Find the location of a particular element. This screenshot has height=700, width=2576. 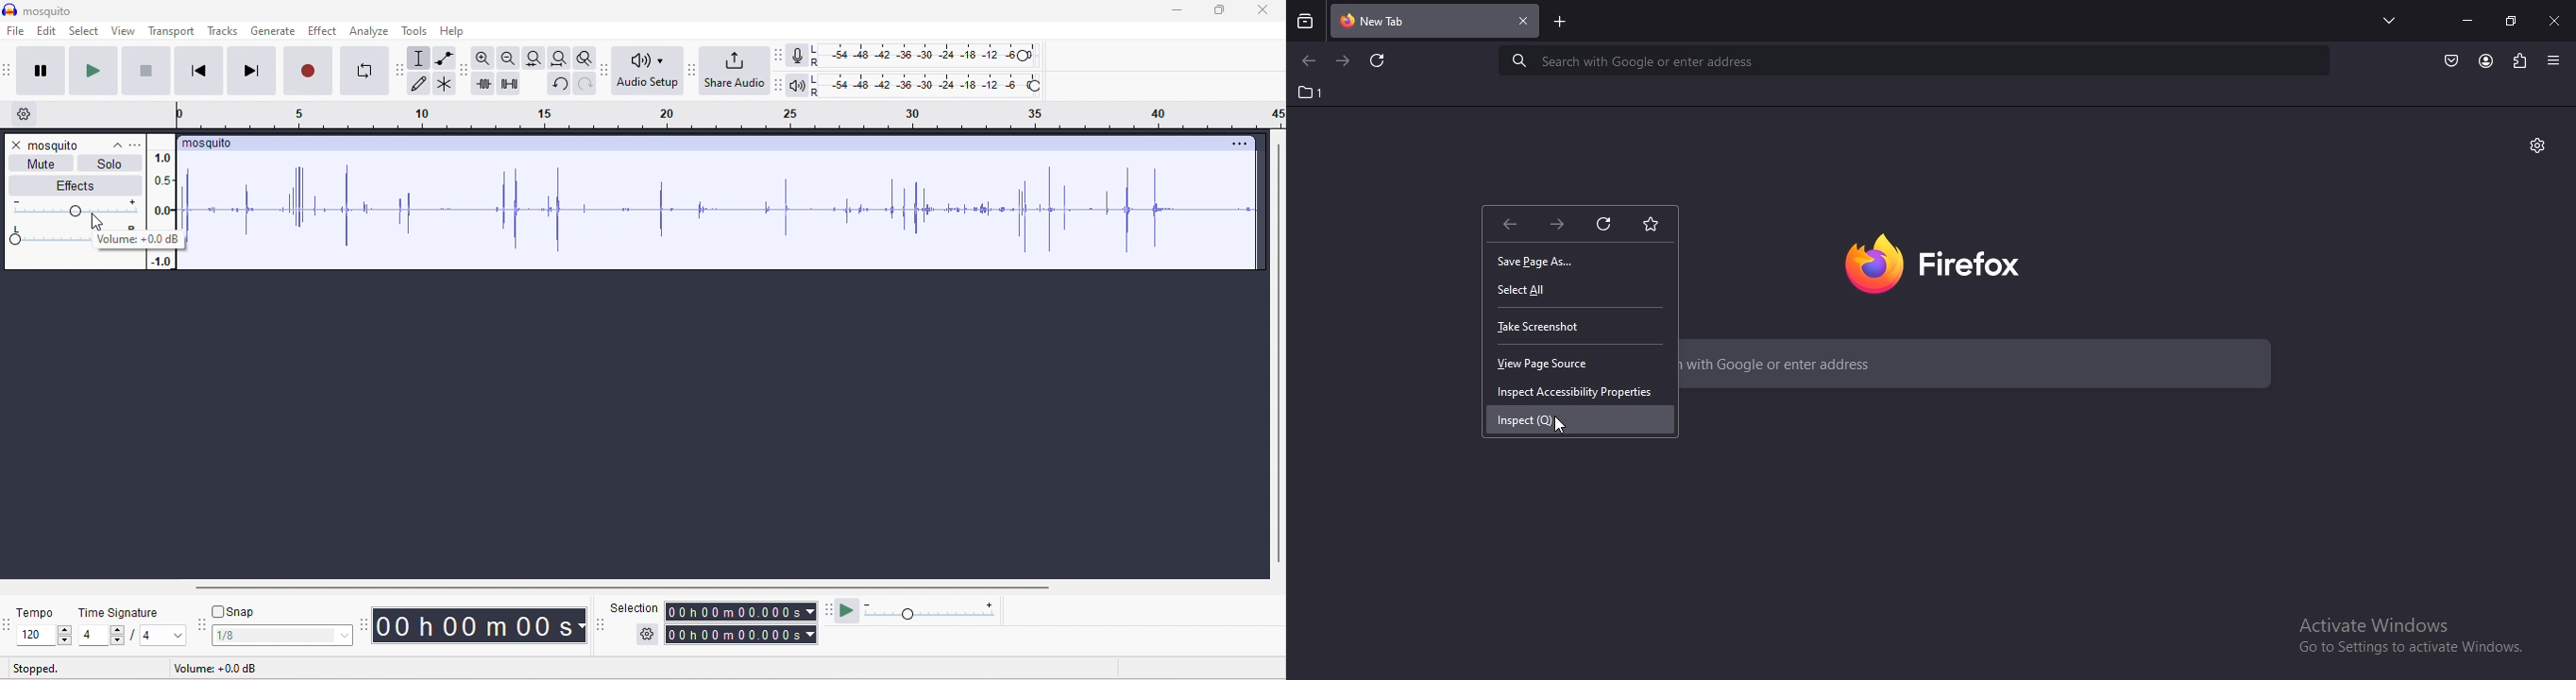

next is located at coordinates (251, 71).